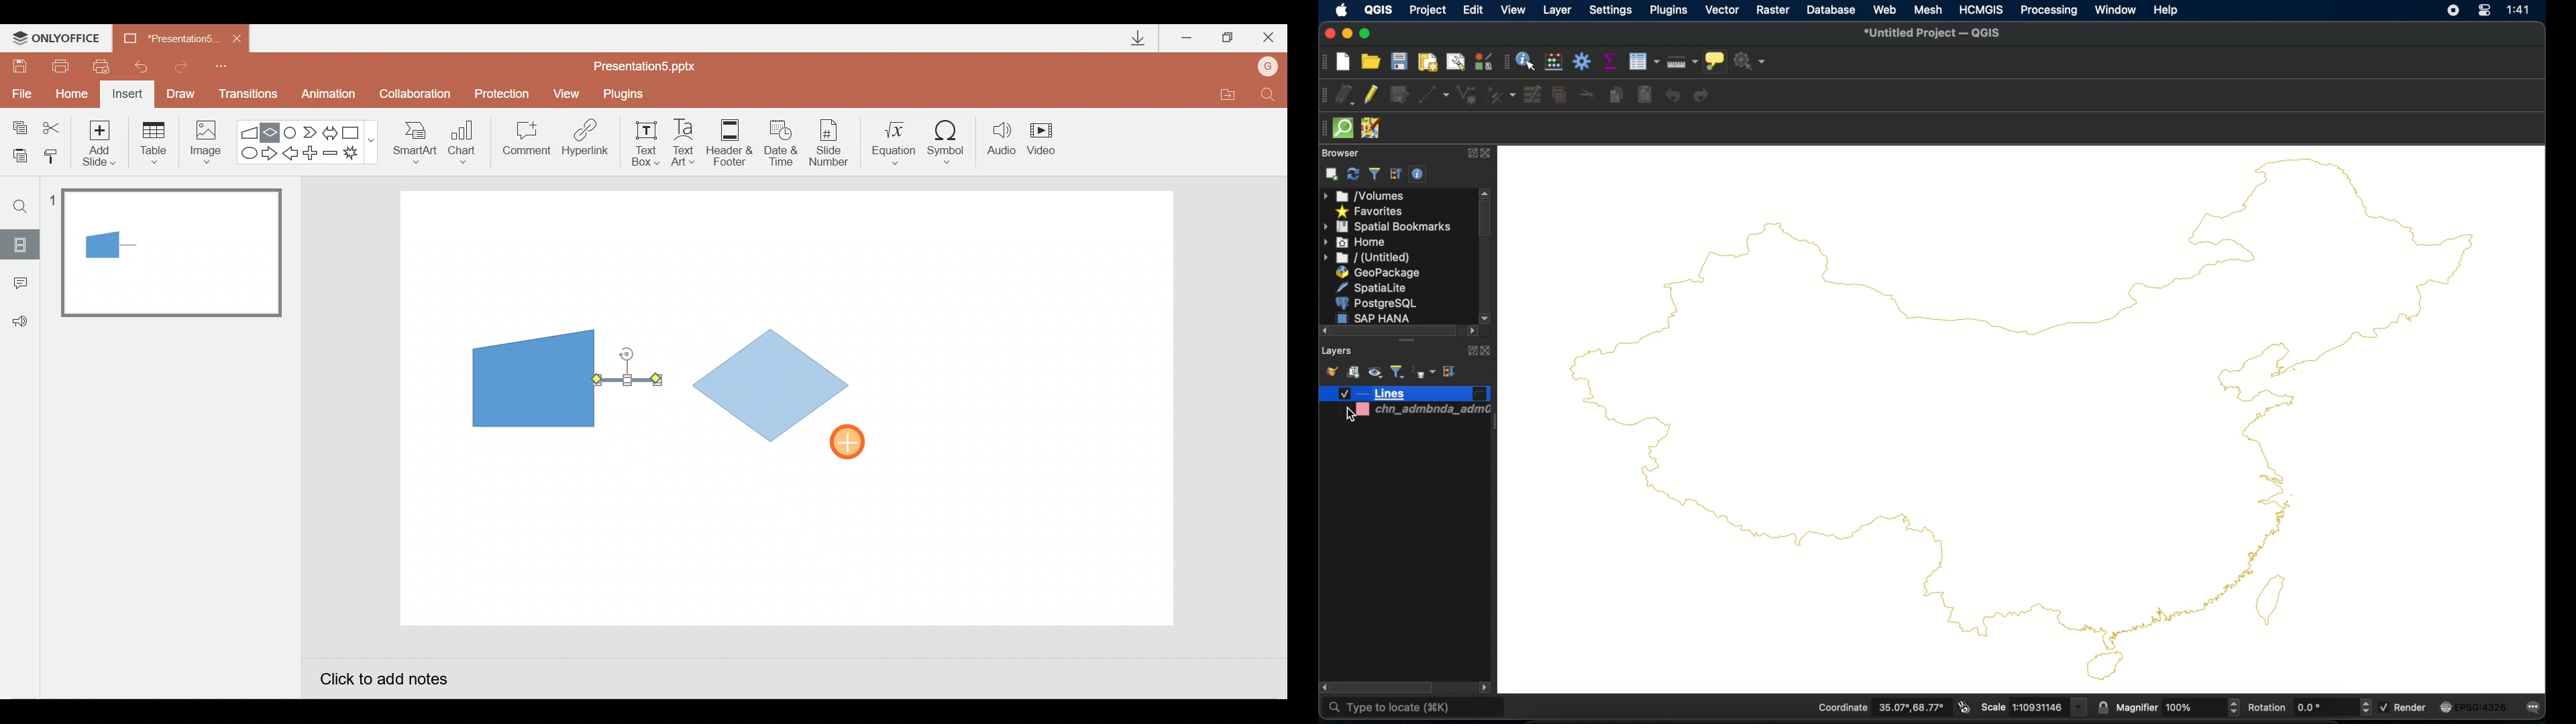  Describe the element at coordinates (16, 154) in the screenshot. I see `Paste` at that location.